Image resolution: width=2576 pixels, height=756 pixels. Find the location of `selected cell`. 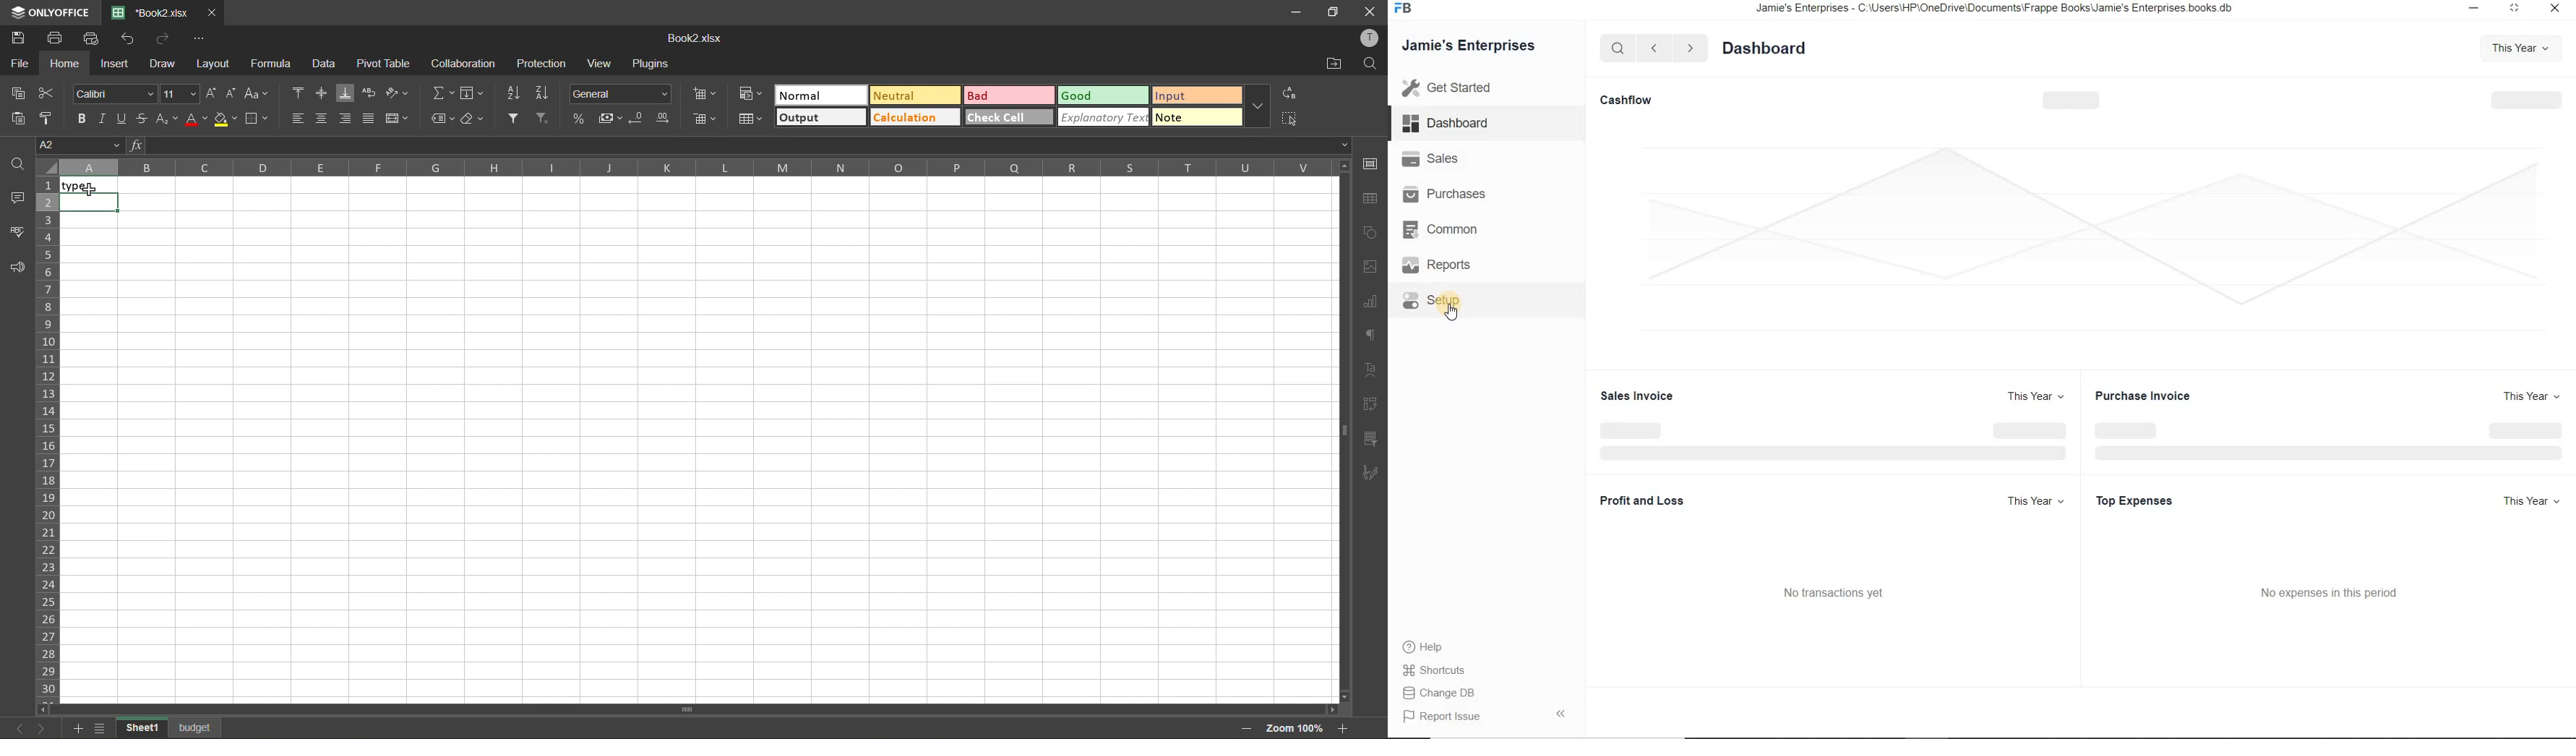

selected cell is located at coordinates (89, 203).